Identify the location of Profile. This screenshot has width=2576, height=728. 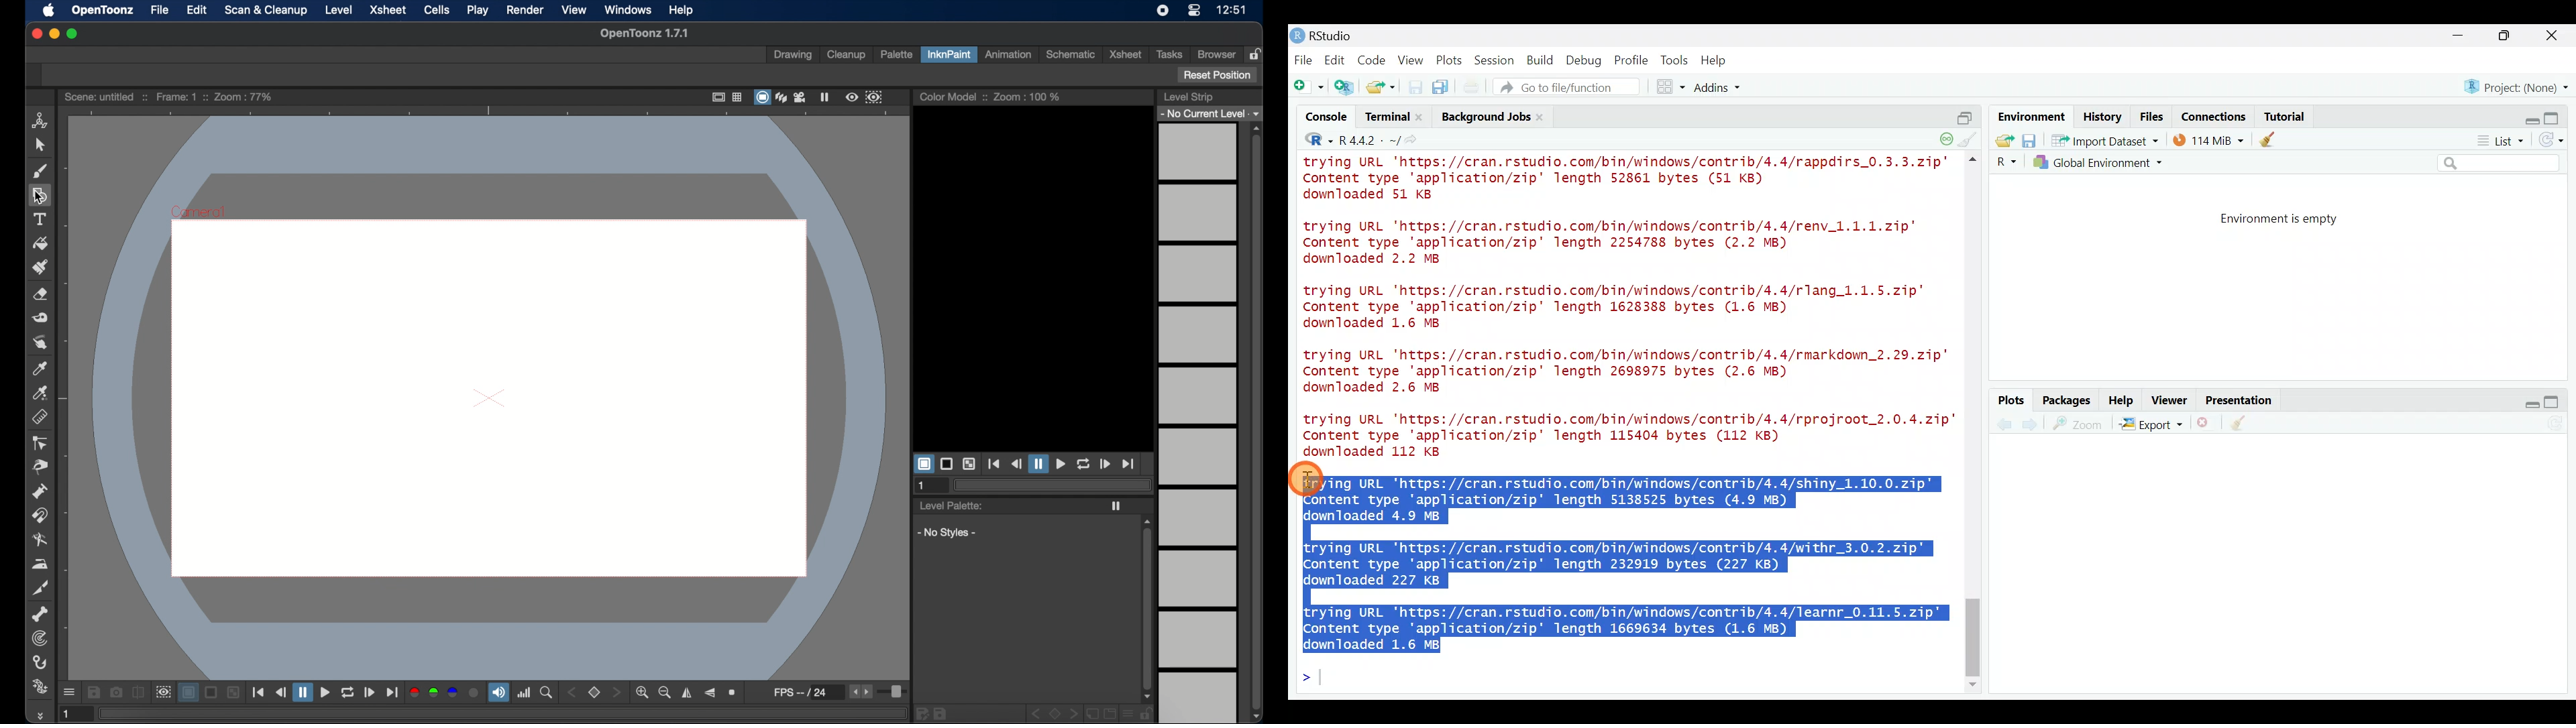
(1631, 59).